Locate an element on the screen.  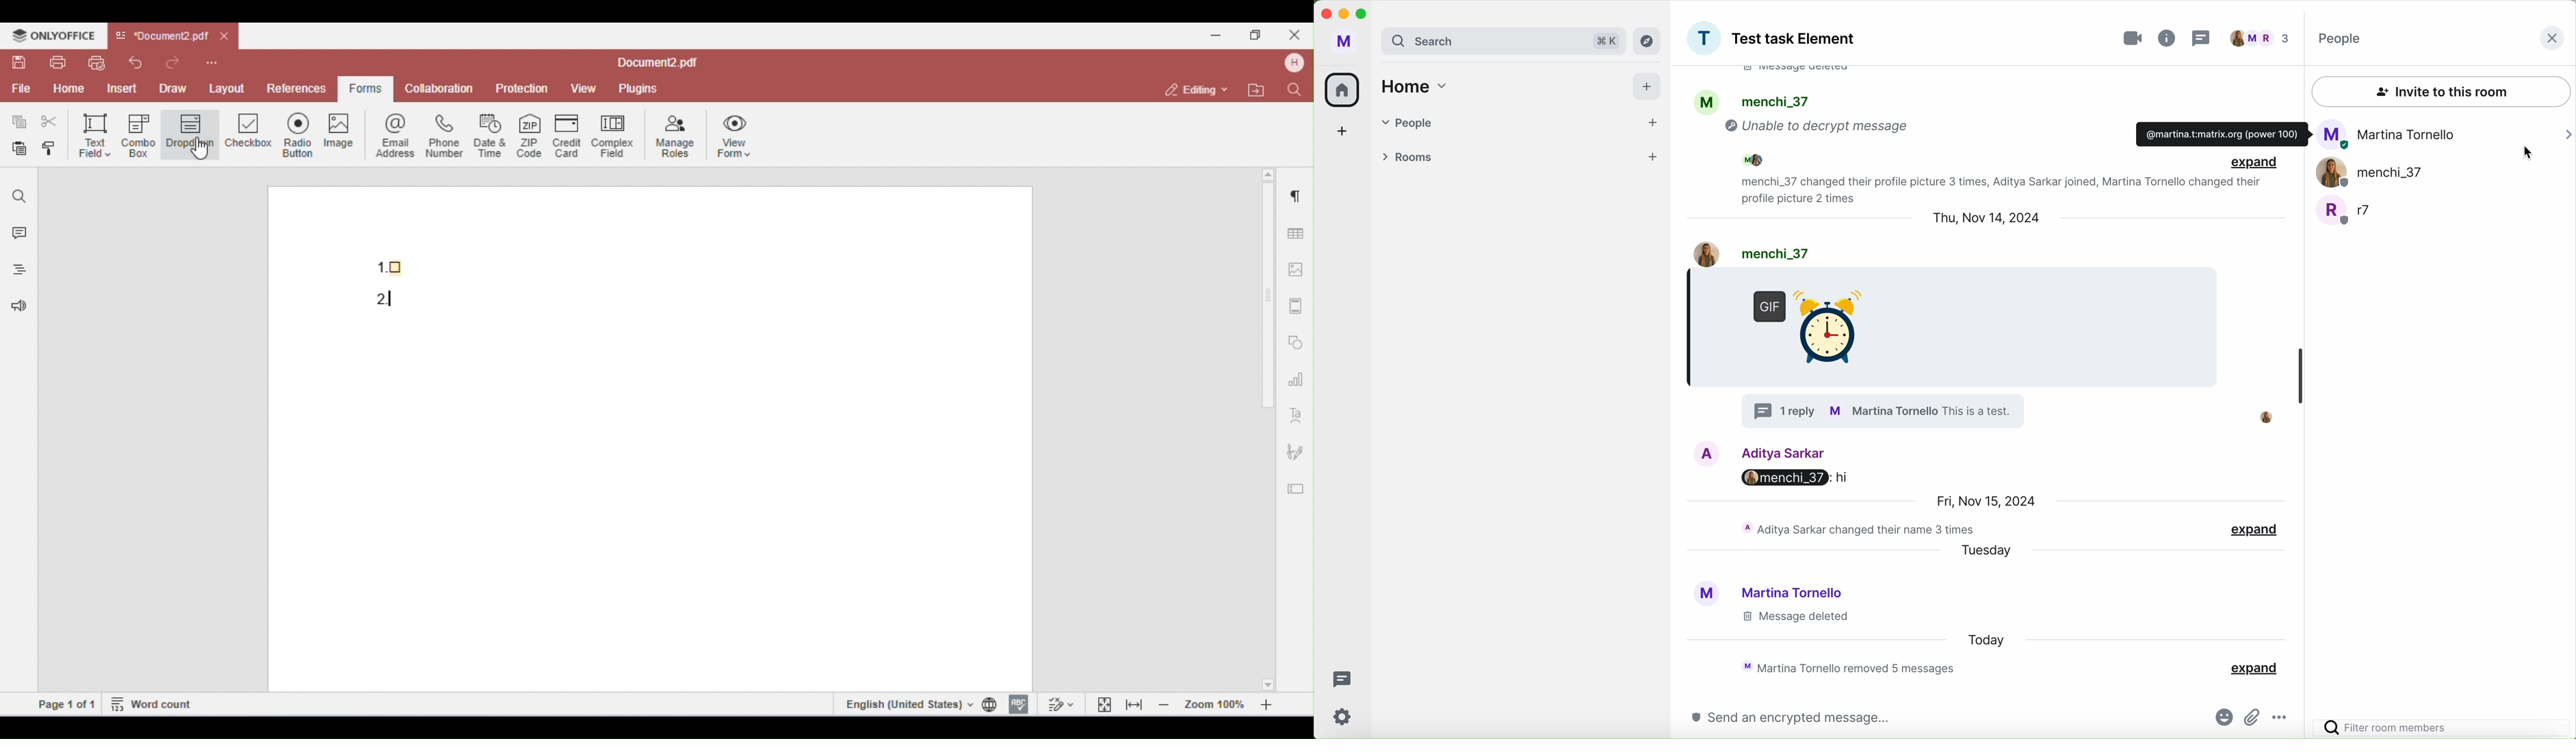
scroll bar is located at coordinates (2301, 378).